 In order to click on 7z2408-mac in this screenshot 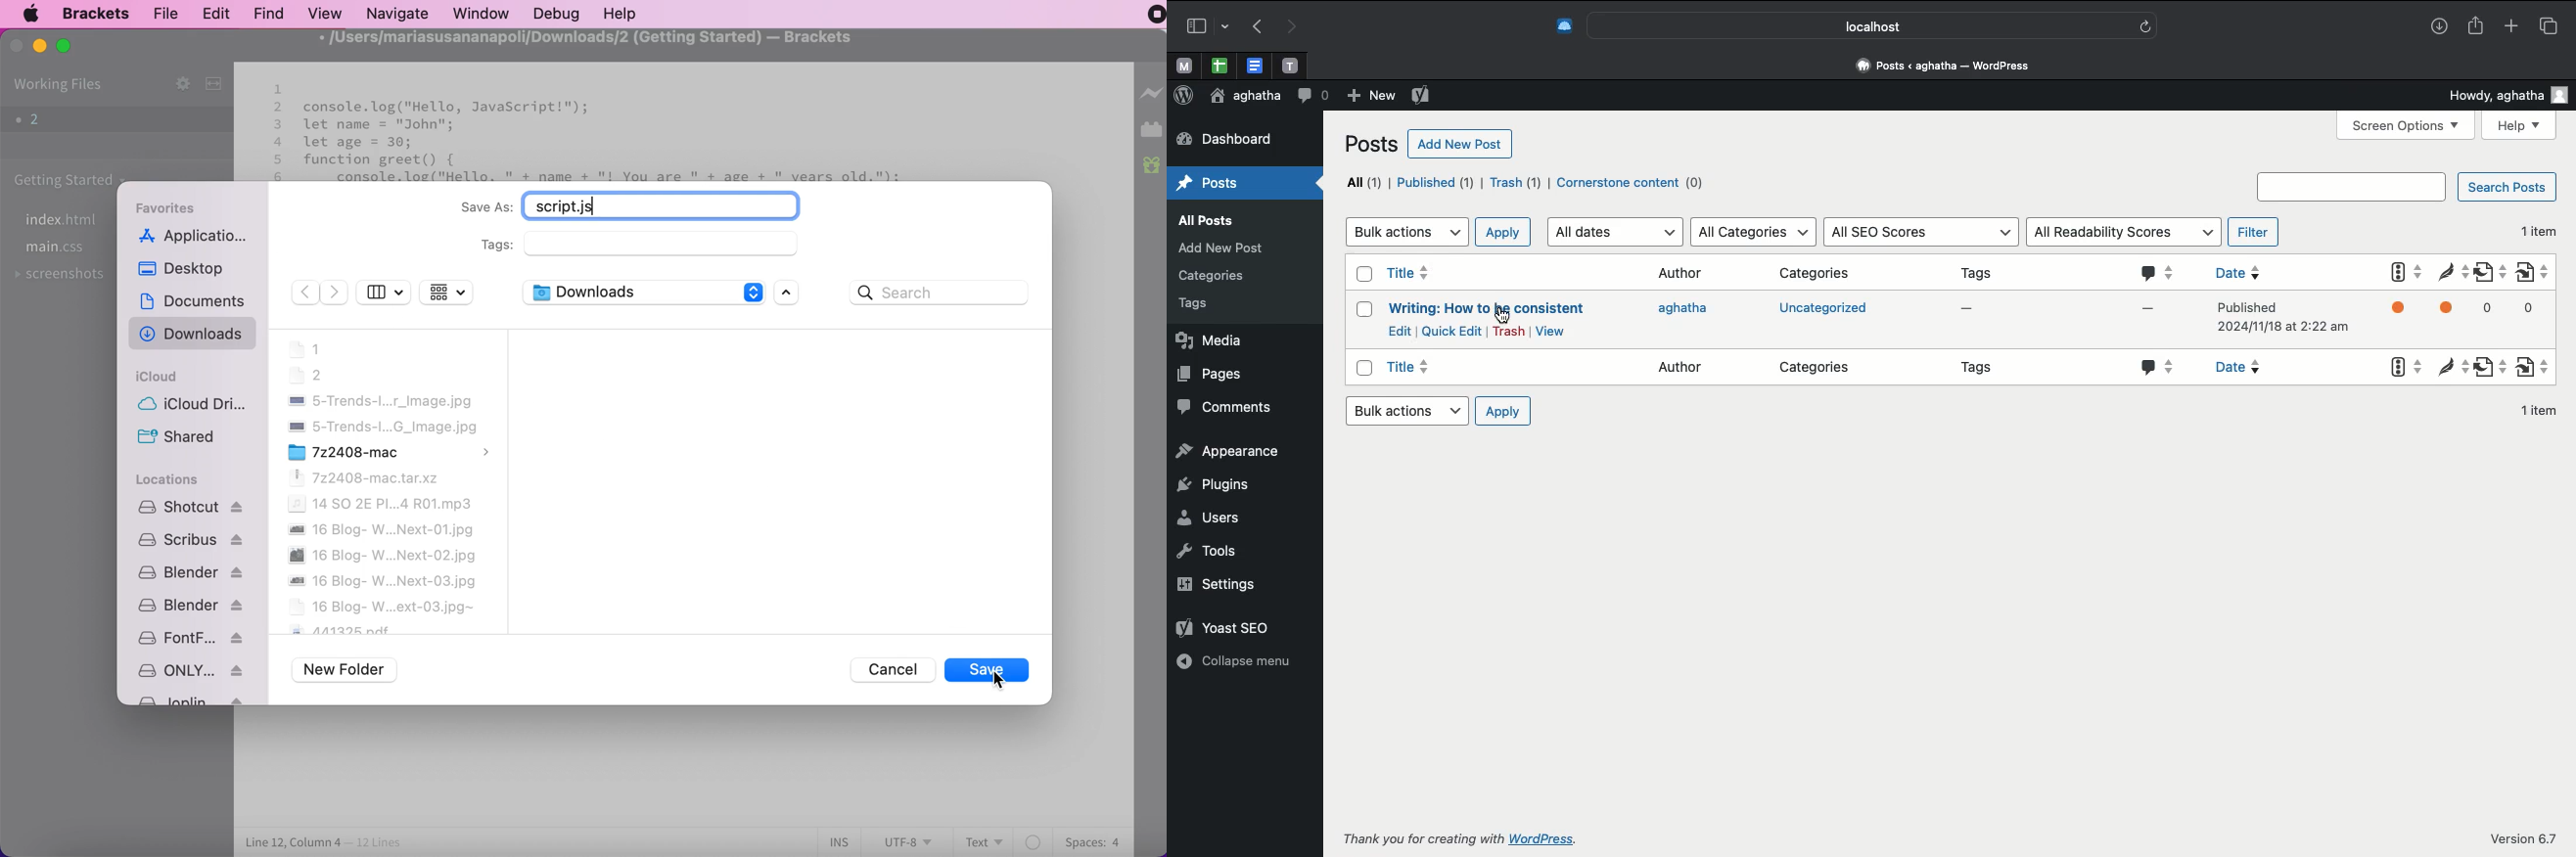, I will do `click(390, 451)`.